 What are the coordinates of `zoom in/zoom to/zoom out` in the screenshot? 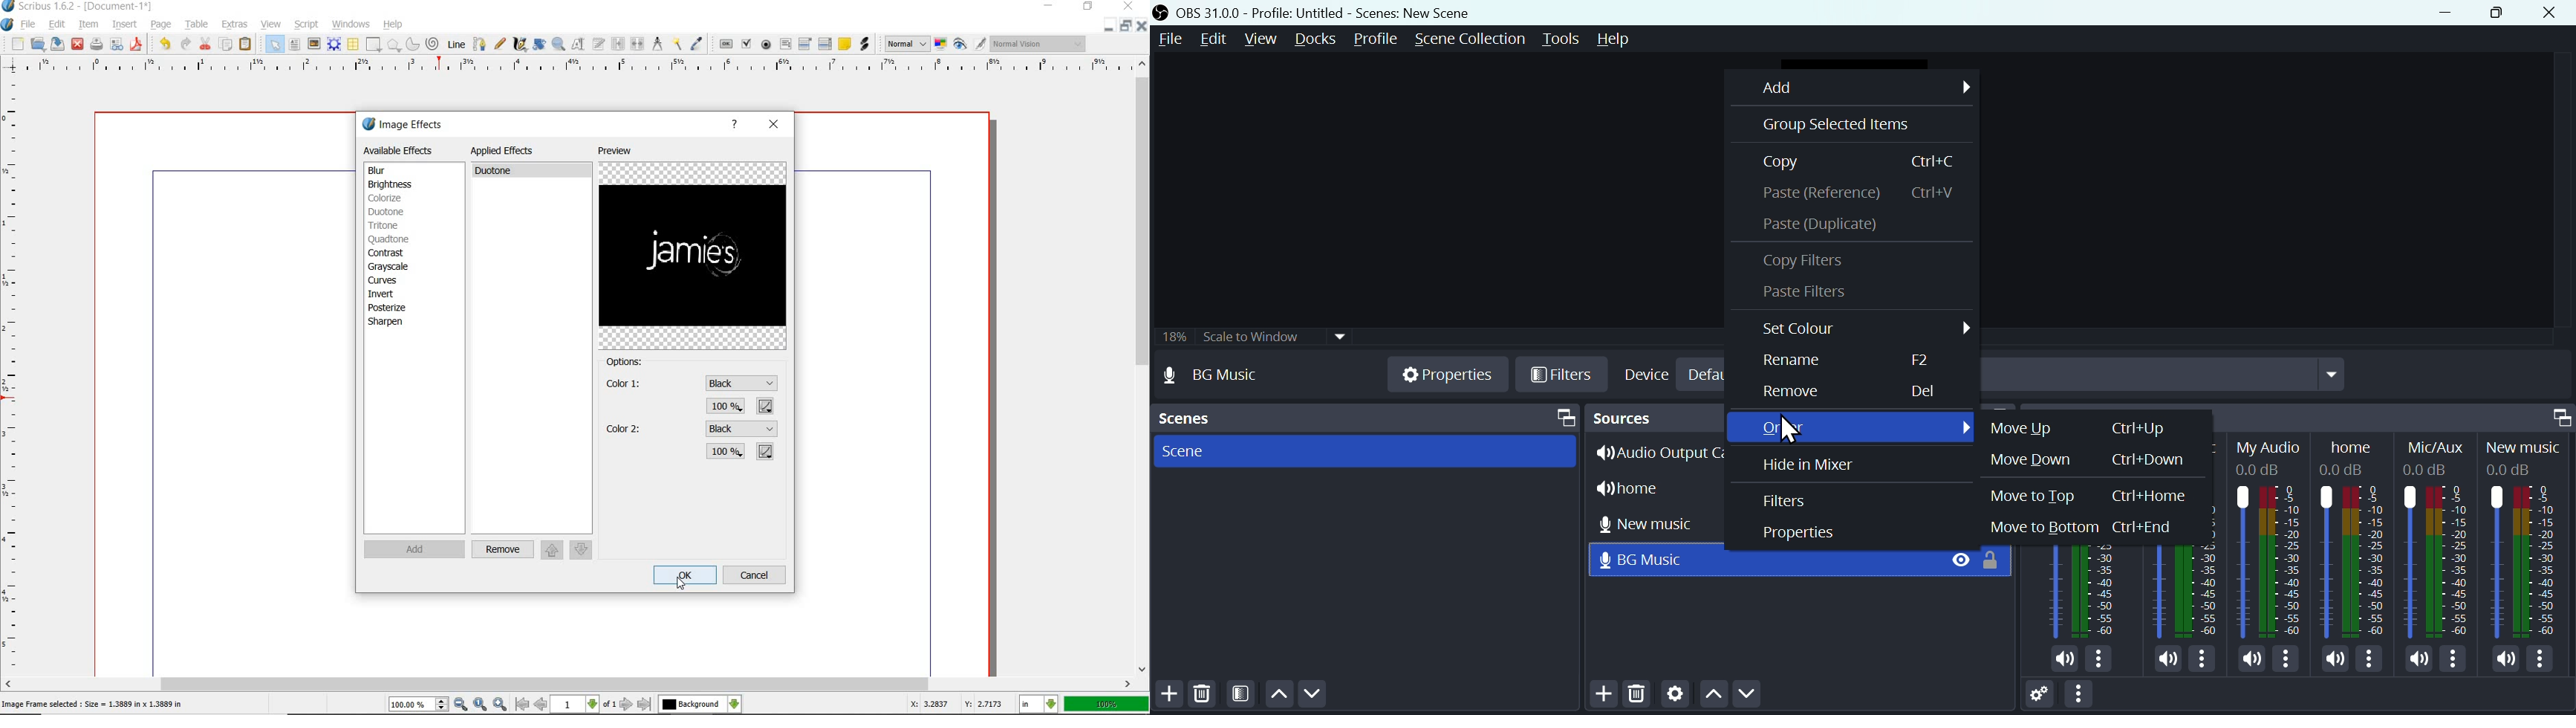 It's located at (448, 704).